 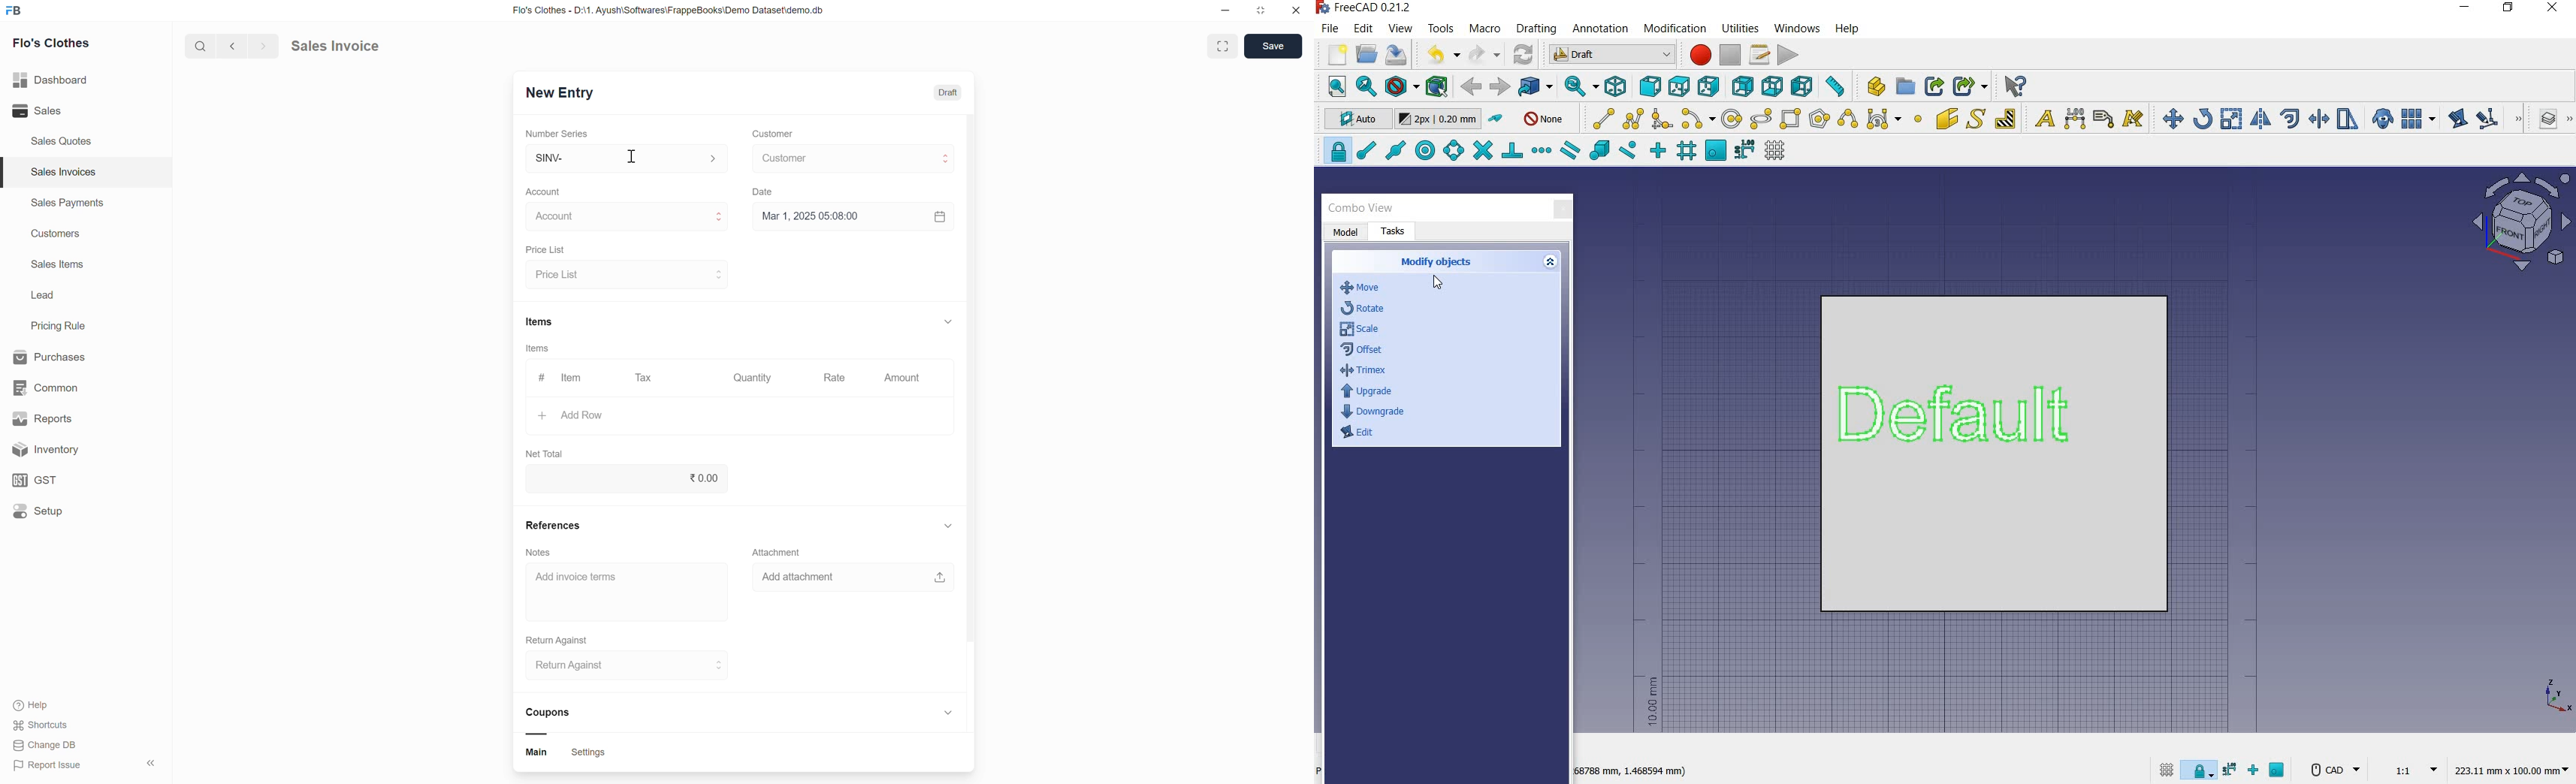 What do you see at coordinates (627, 481) in the screenshot?
I see `net total input box` at bounding box center [627, 481].